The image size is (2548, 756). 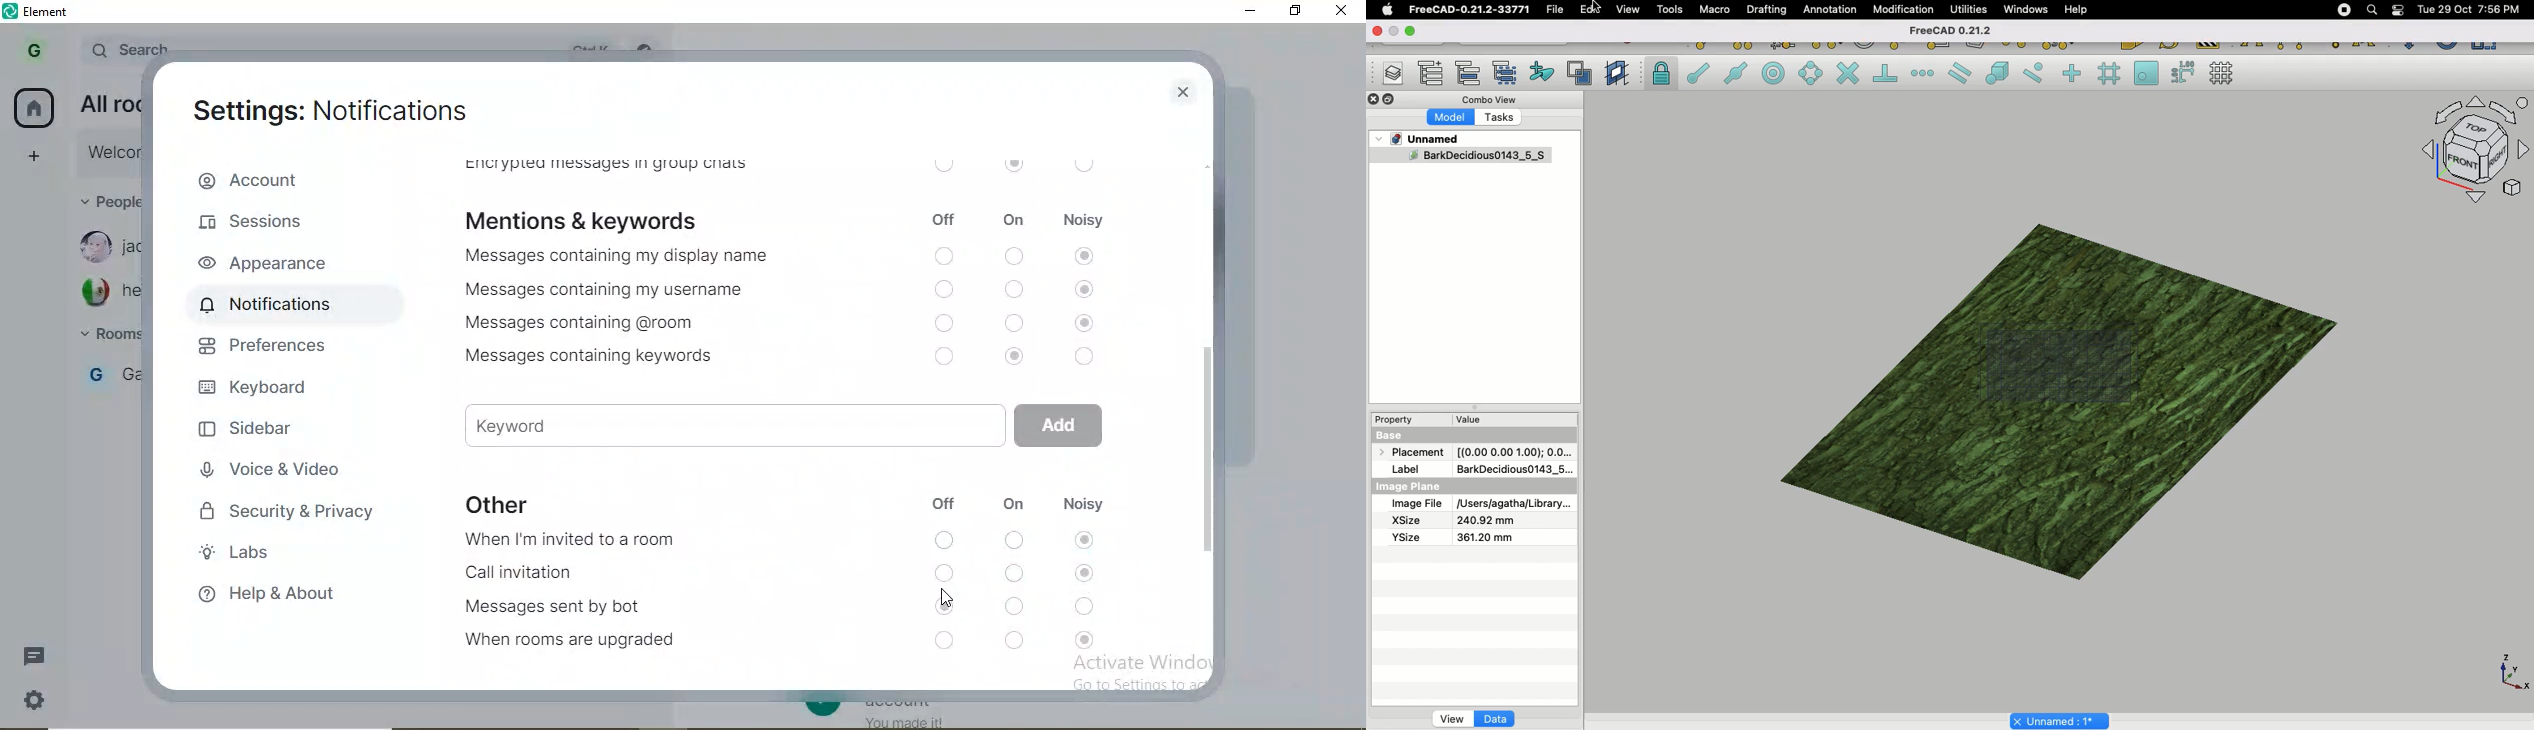 I want to click on Select group, so click(x=1506, y=71).